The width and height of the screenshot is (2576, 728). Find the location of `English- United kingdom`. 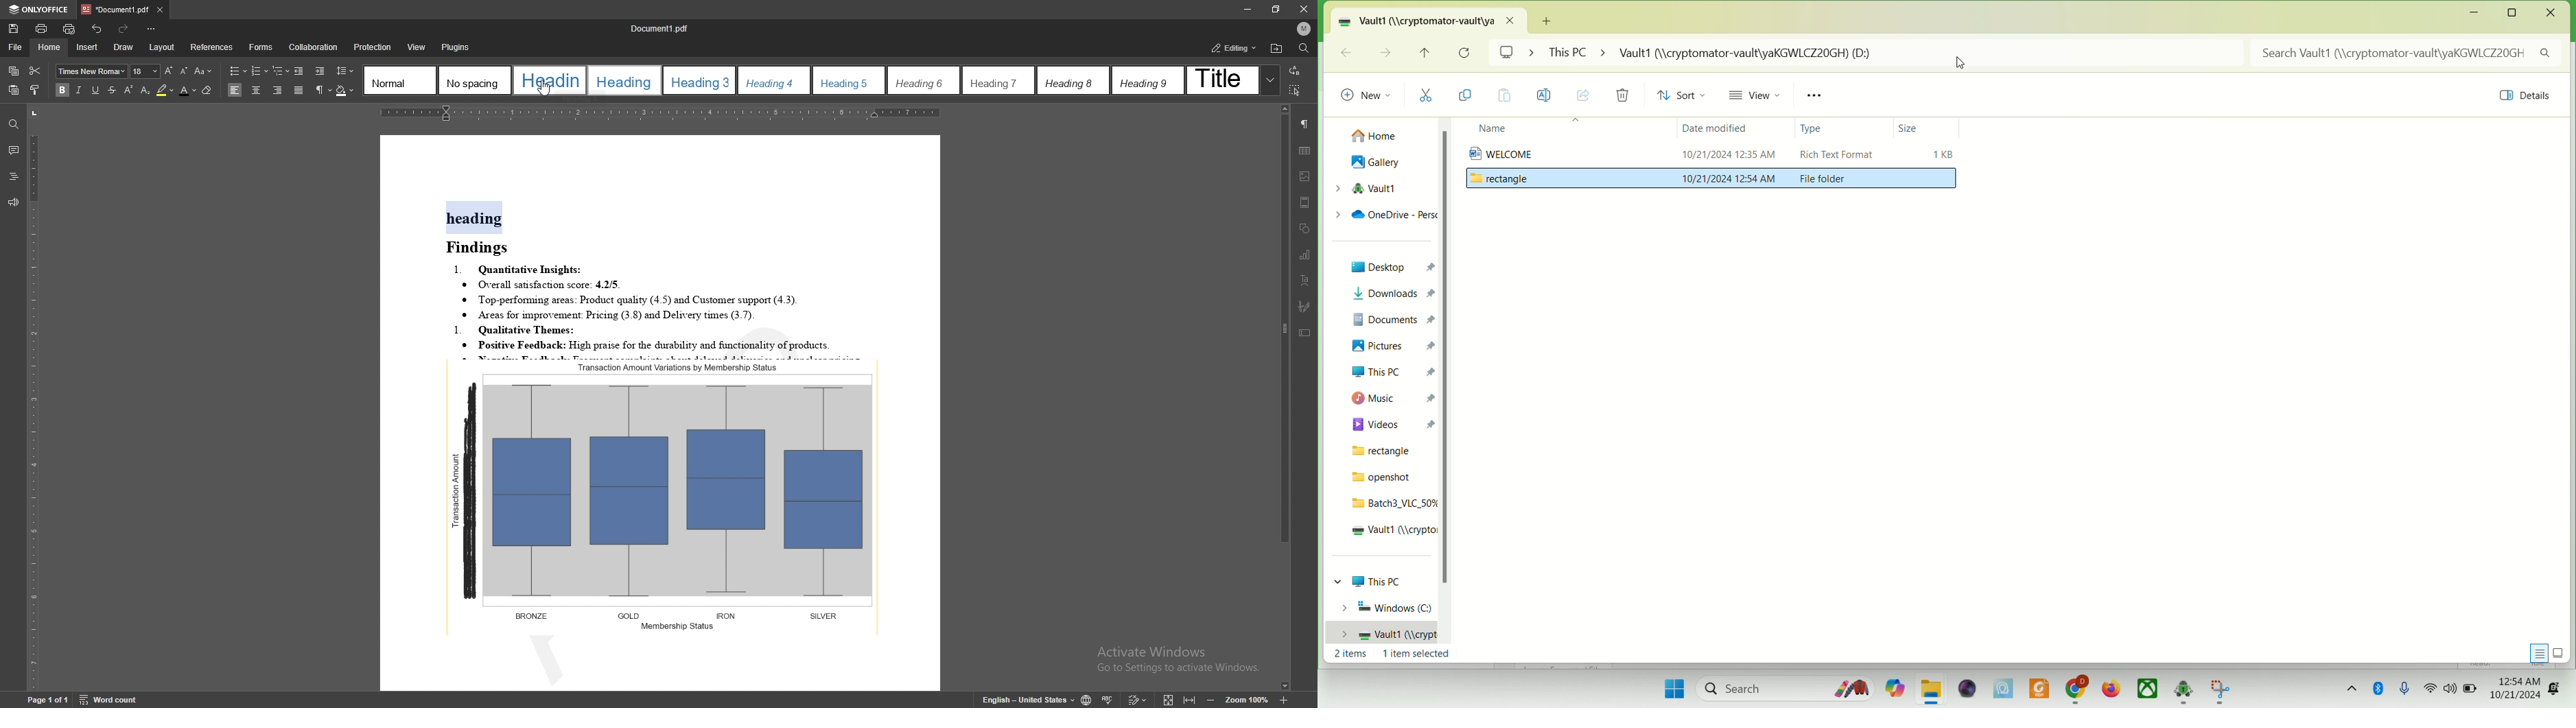

English- United kingdom is located at coordinates (1020, 700).